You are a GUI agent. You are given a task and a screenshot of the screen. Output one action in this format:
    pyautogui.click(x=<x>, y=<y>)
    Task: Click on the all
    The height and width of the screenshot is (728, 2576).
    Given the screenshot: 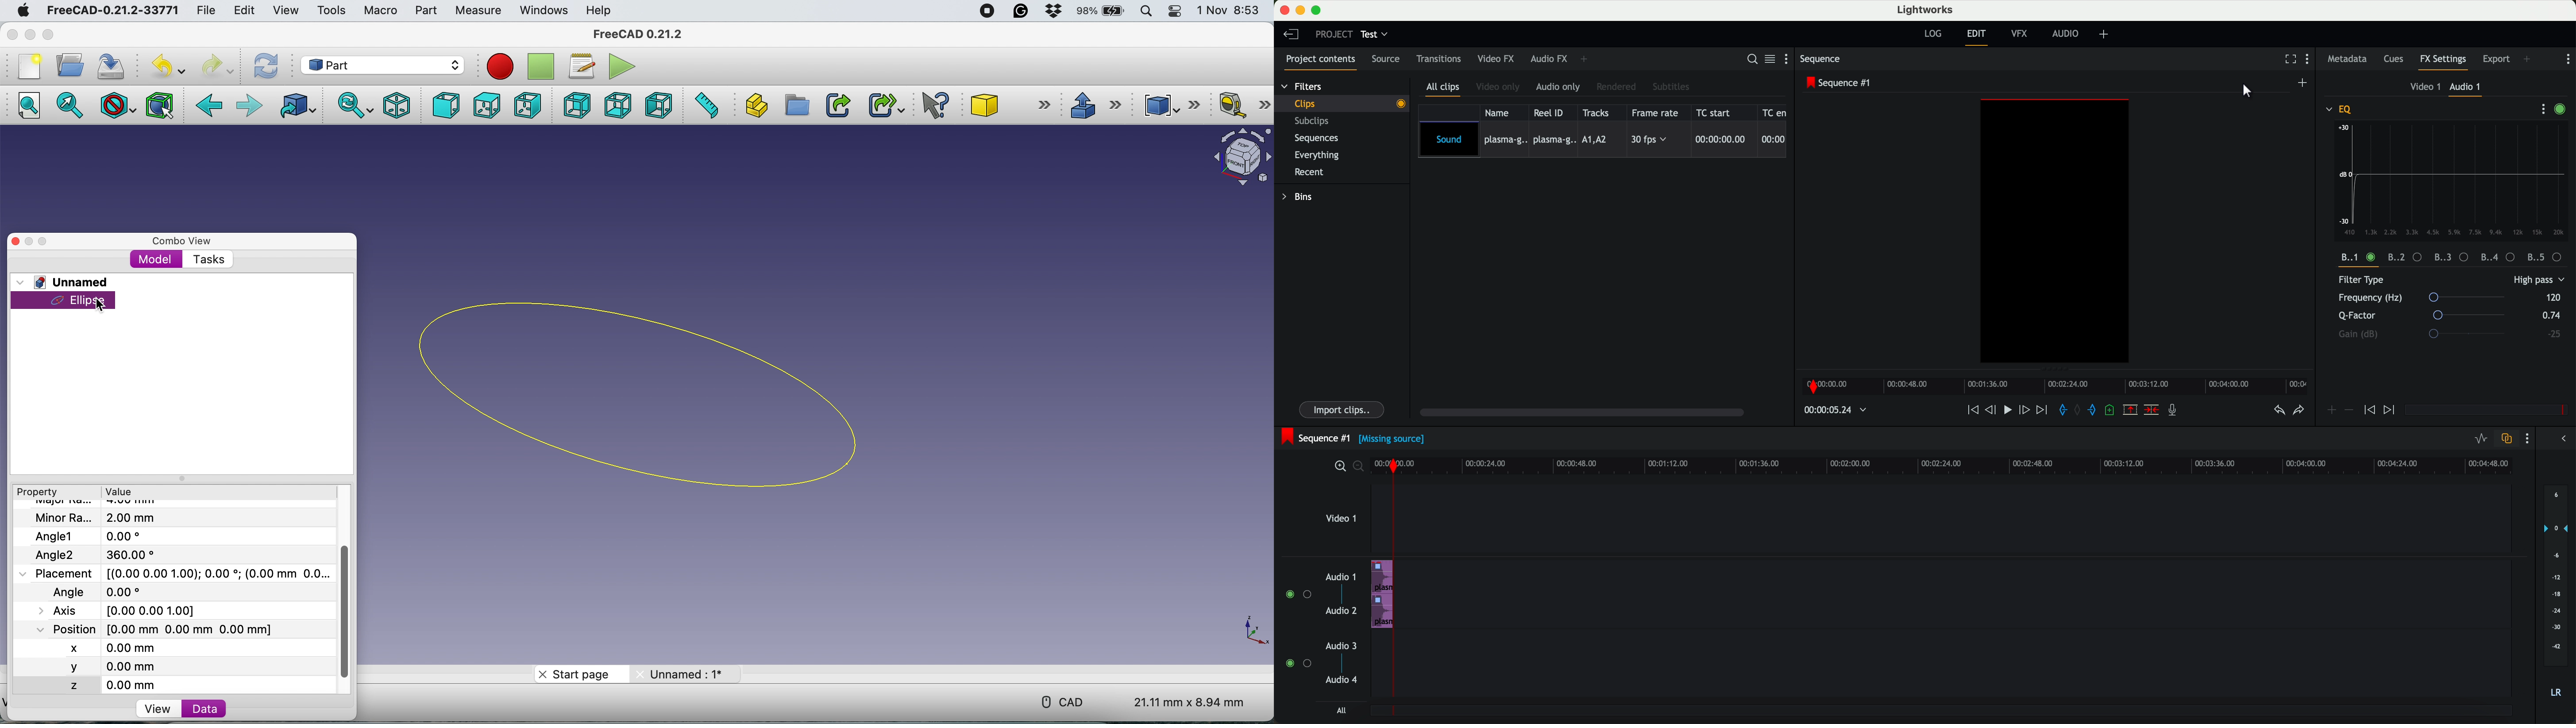 What is the action you would take?
    pyautogui.click(x=1340, y=712)
    